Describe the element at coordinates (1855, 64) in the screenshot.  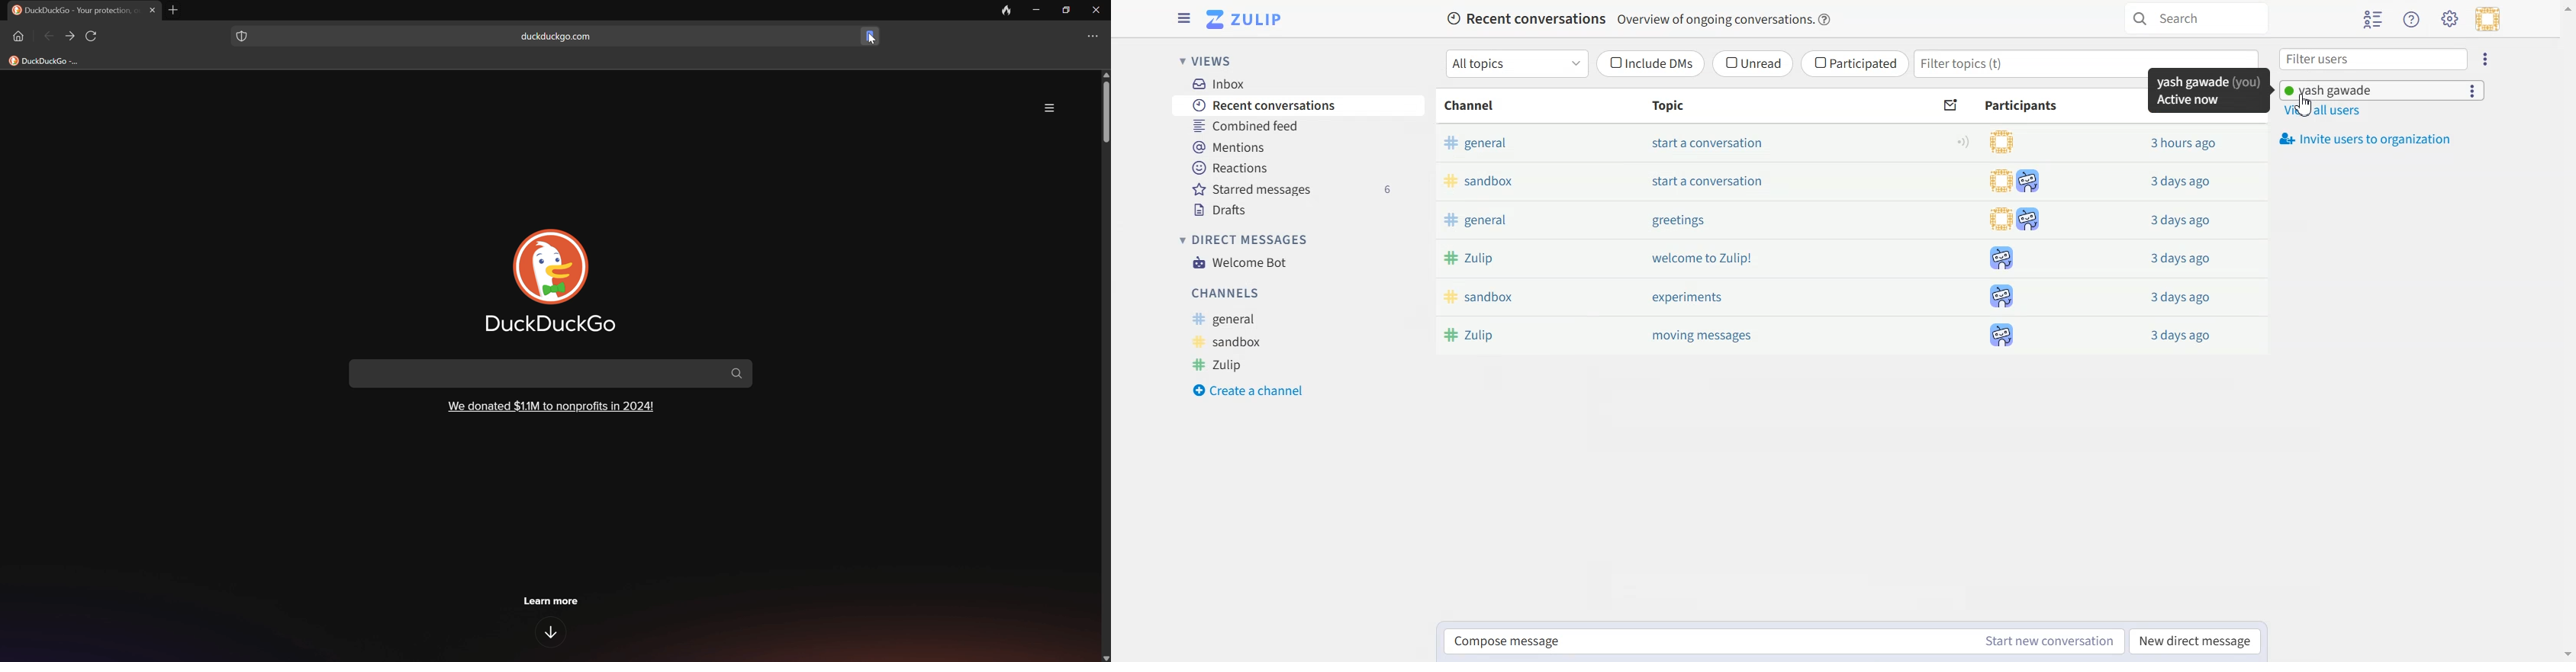
I see `Participated` at that location.